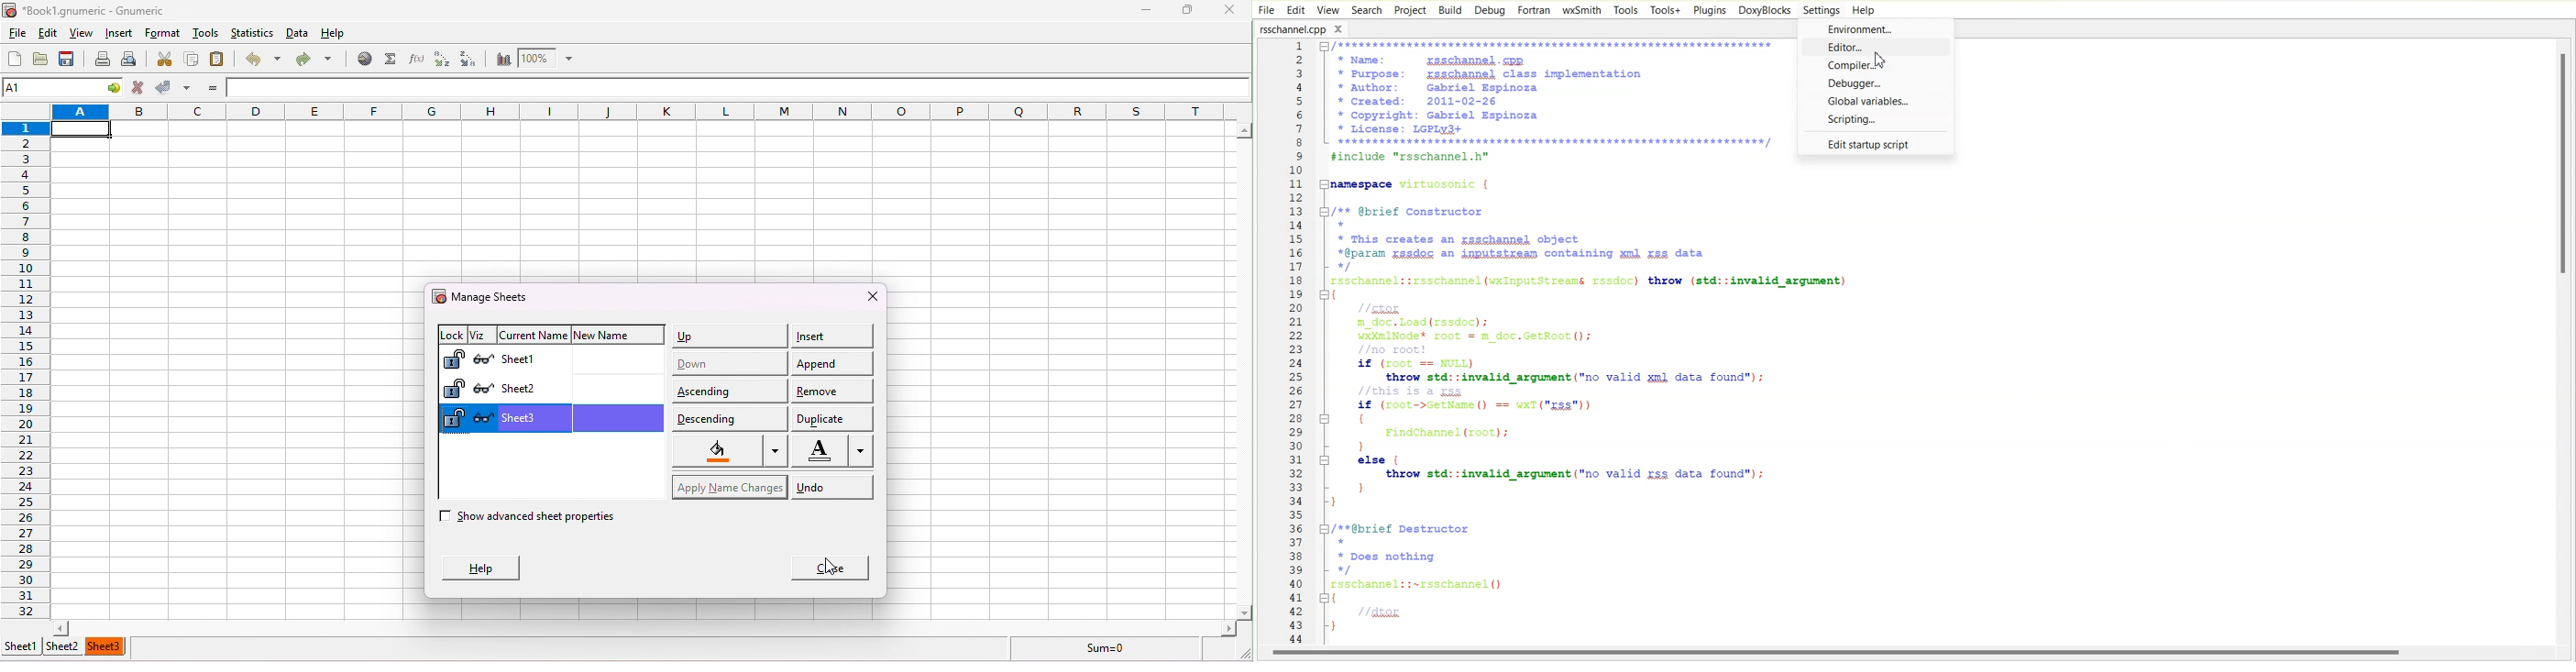  Describe the element at coordinates (1147, 10) in the screenshot. I see `minimize` at that location.